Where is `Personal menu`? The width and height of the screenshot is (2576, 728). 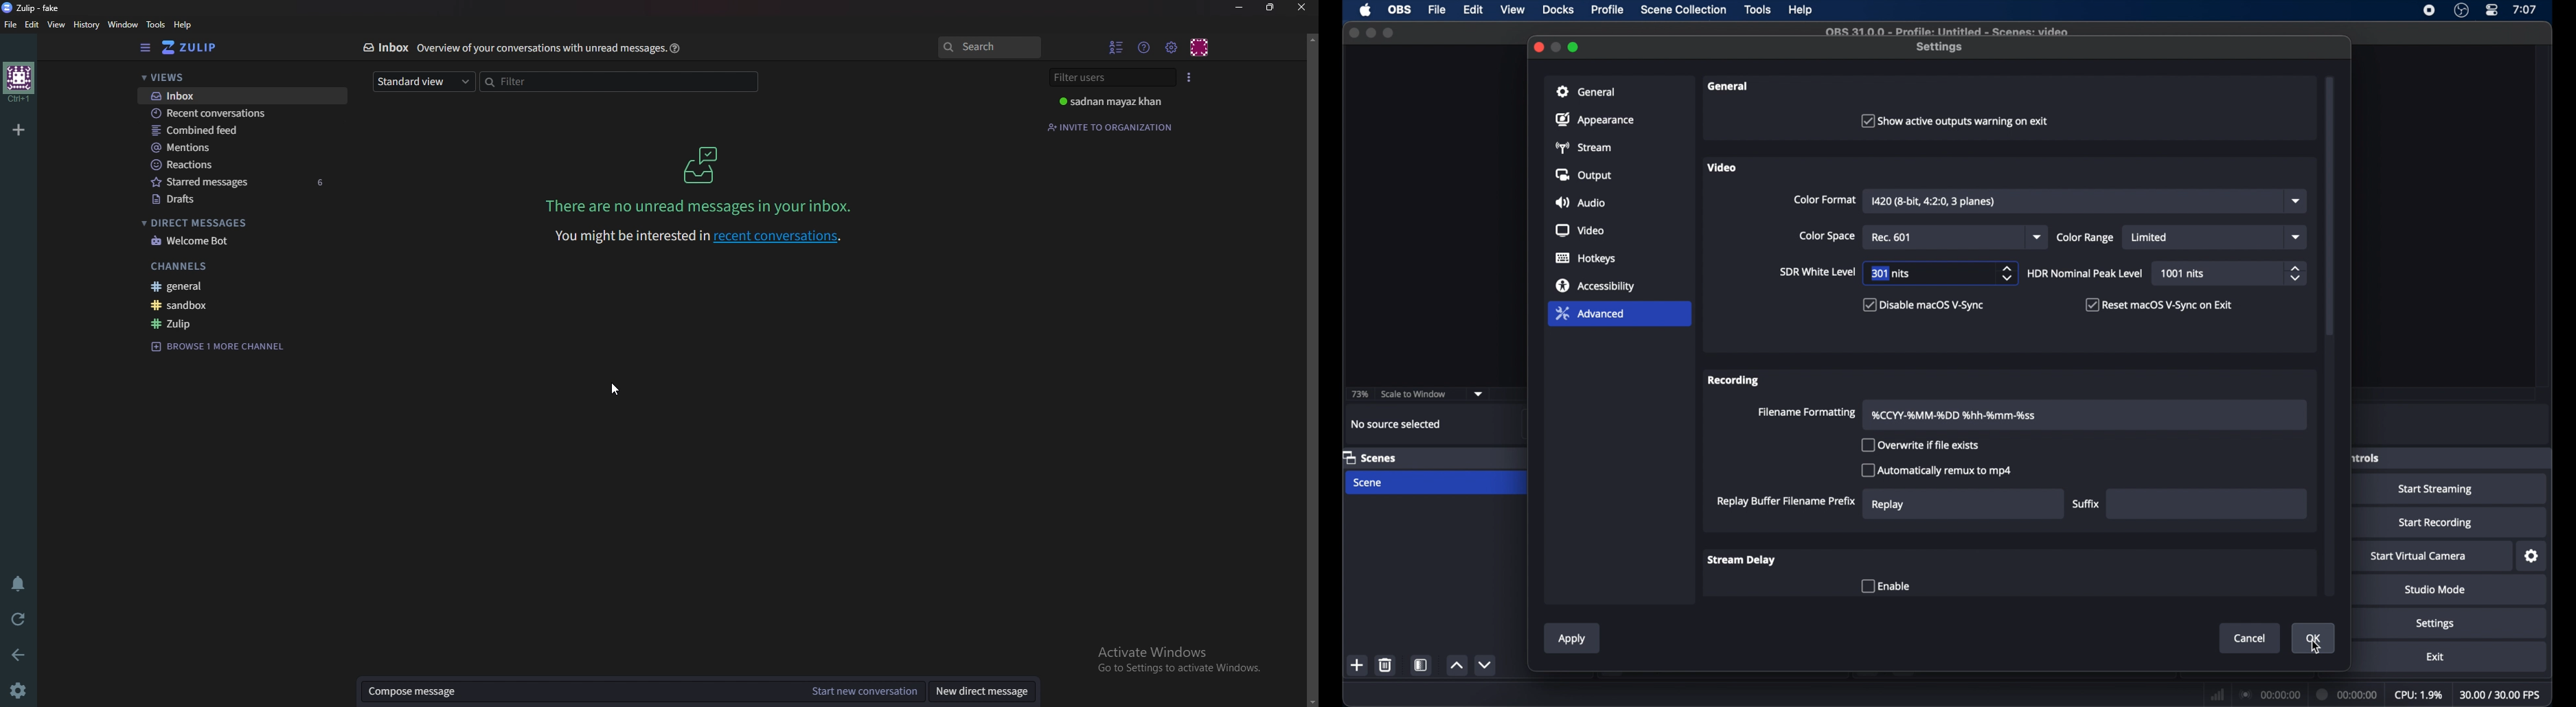 Personal menu is located at coordinates (1200, 48).